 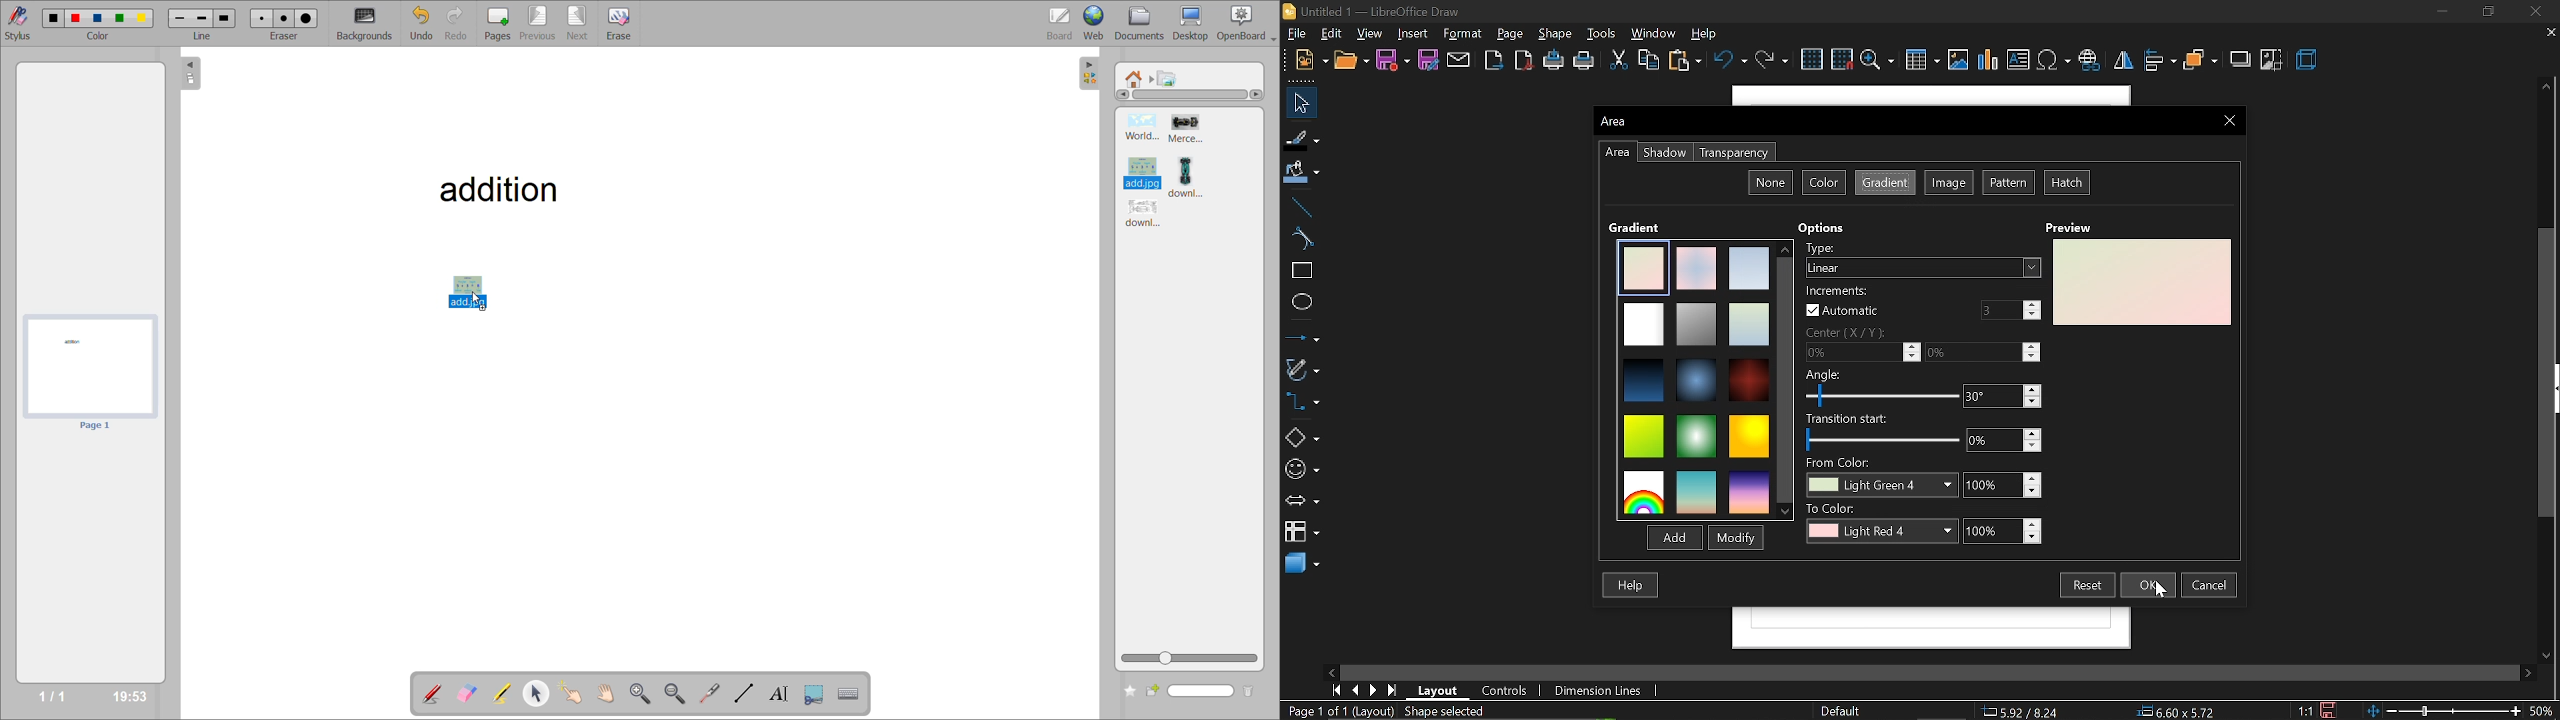 I want to click on align, so click(x=2160, y=62).